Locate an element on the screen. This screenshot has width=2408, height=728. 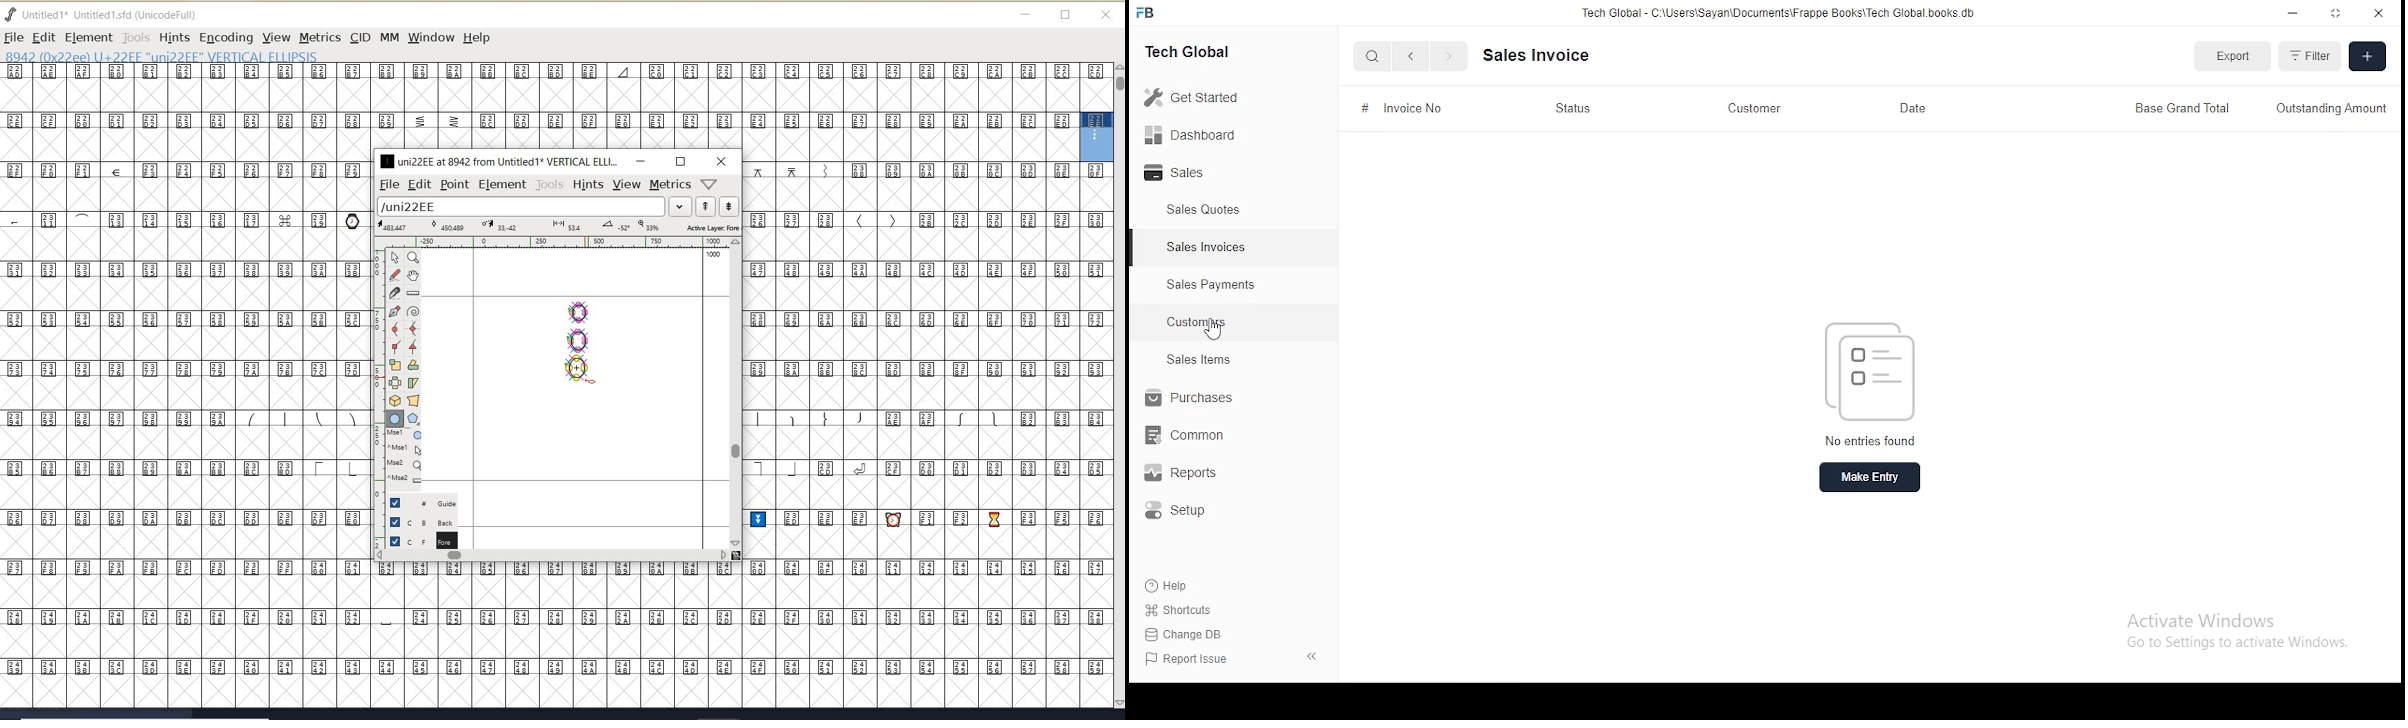
skew the selection is located at coordinates (412, 383).